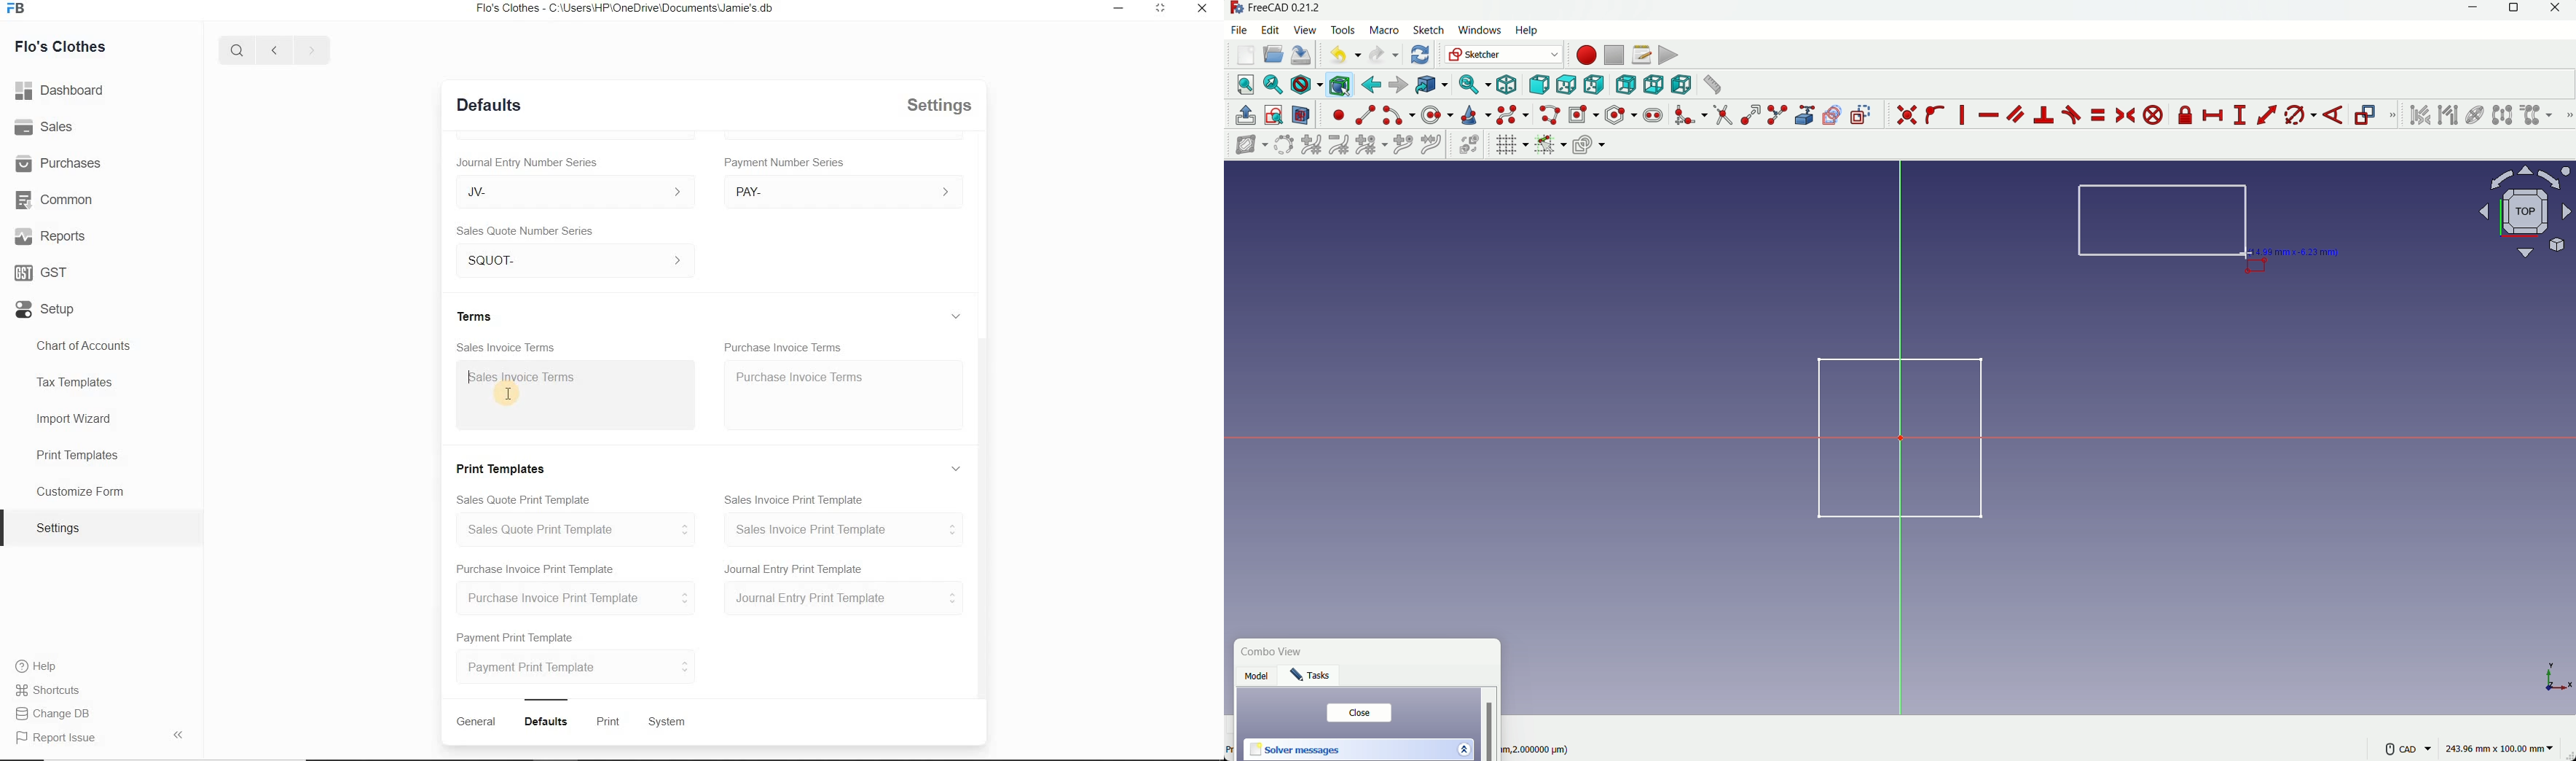  Describe the element at coordinates (1301, 116) in the screenshot. I see `view section` at that location.